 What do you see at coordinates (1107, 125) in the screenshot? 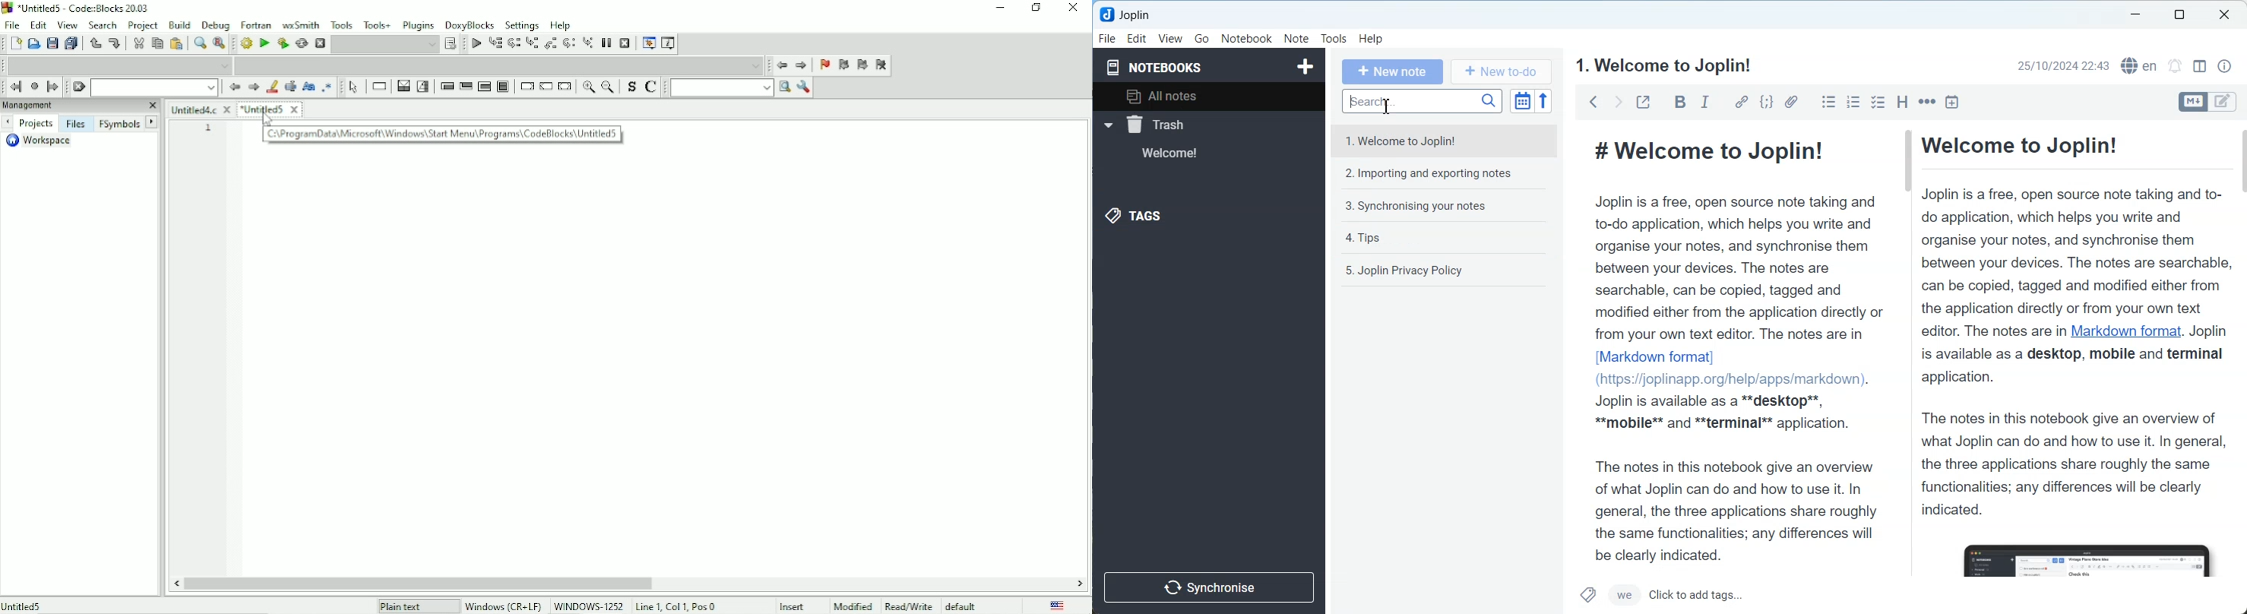
I see `Drop down box` at bounding box center [1107, 125].